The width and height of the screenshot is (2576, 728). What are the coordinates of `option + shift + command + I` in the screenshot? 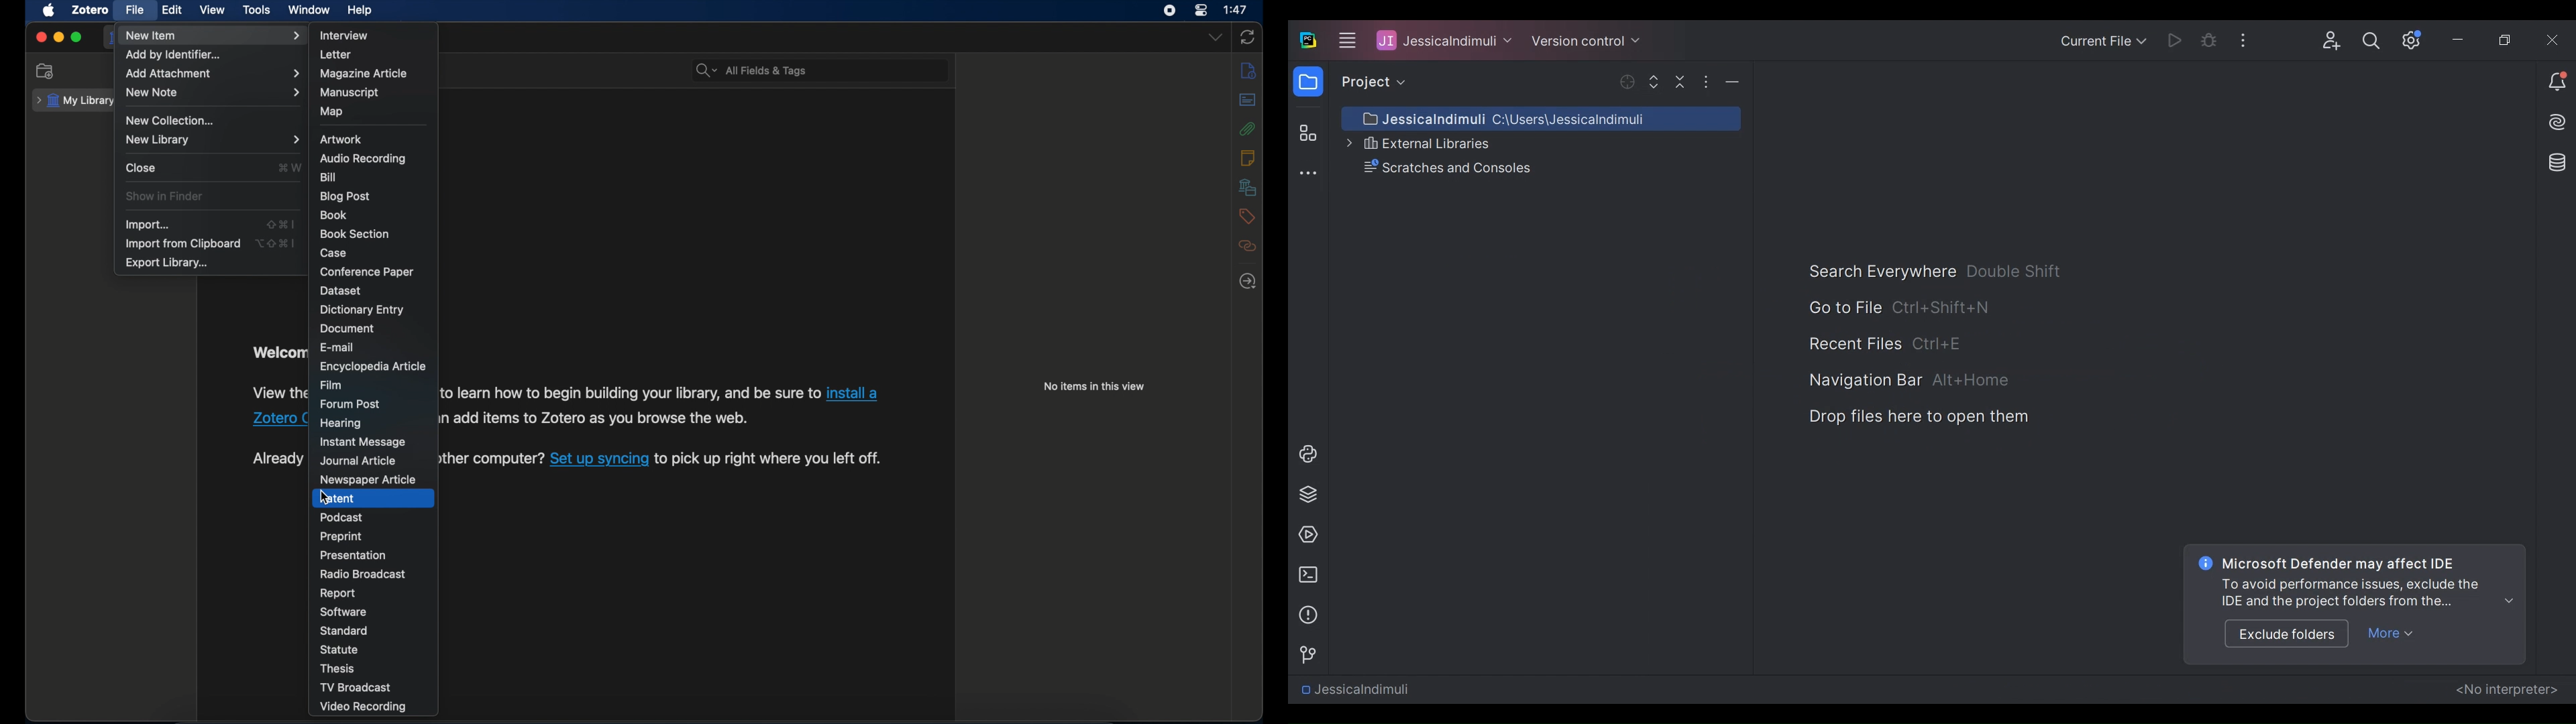 It's located at (274, 243).